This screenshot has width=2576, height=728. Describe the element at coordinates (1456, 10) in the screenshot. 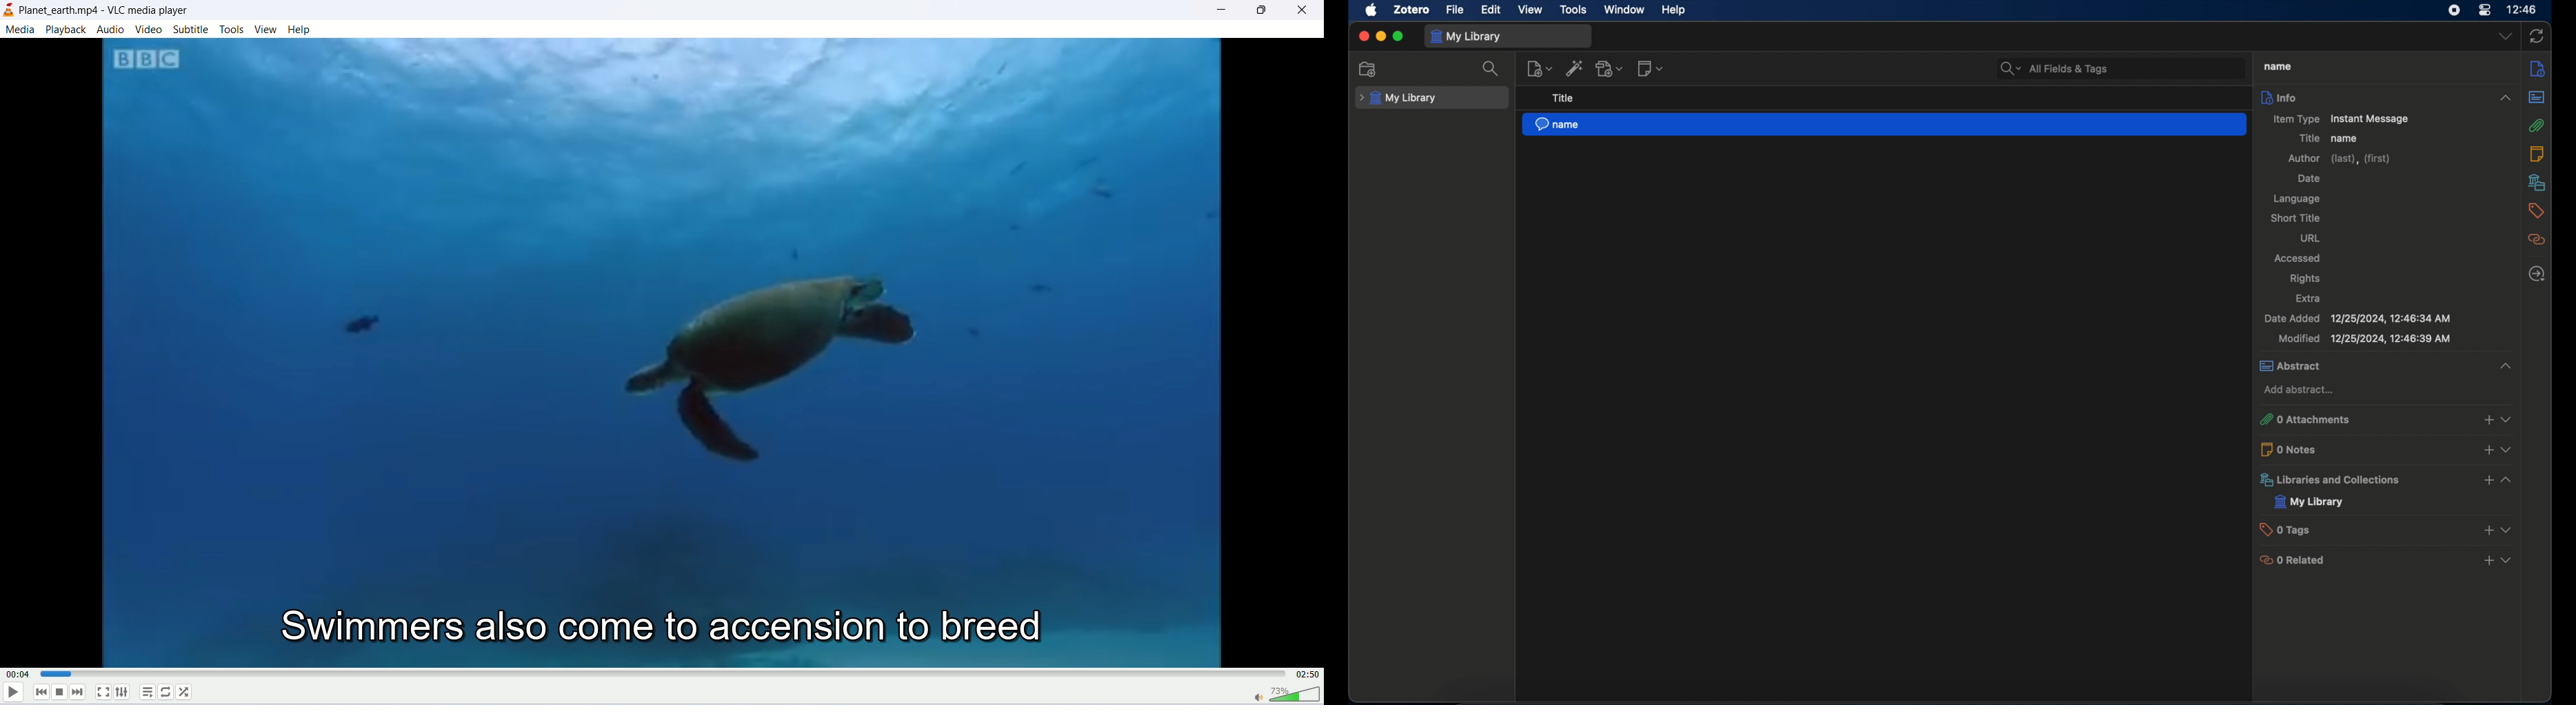

I see `file` at that location.